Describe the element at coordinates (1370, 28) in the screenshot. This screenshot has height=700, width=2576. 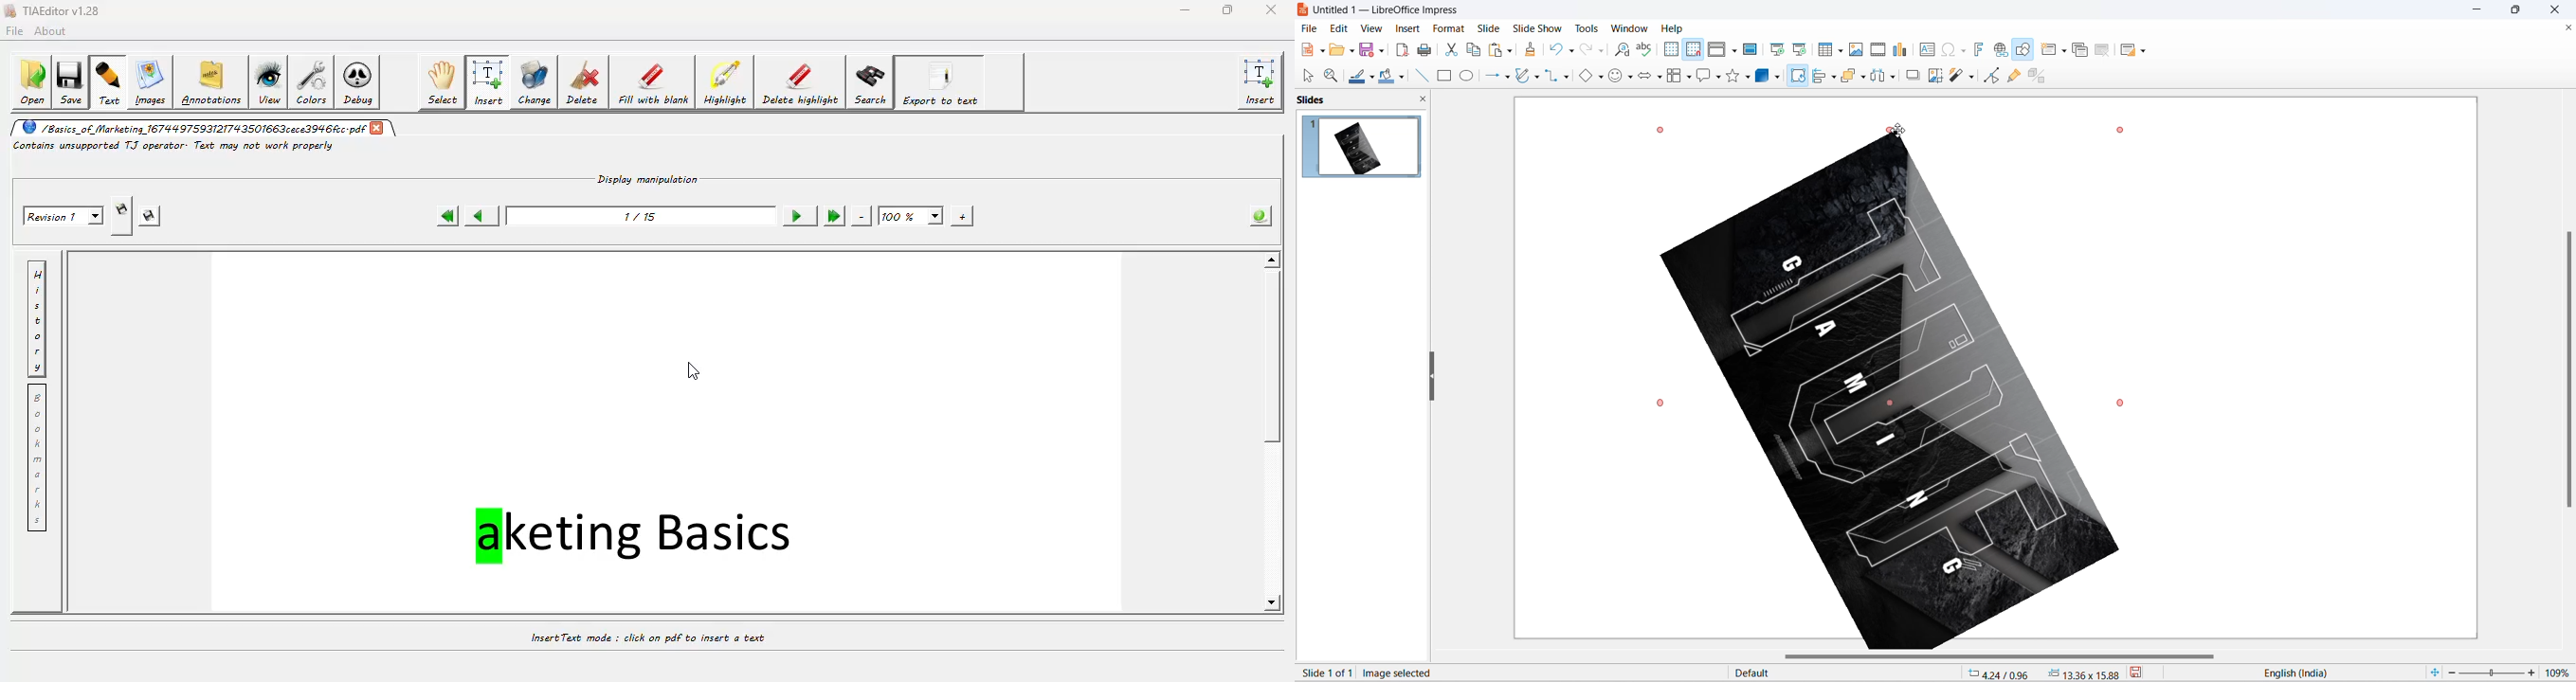
I see `view` at that location.